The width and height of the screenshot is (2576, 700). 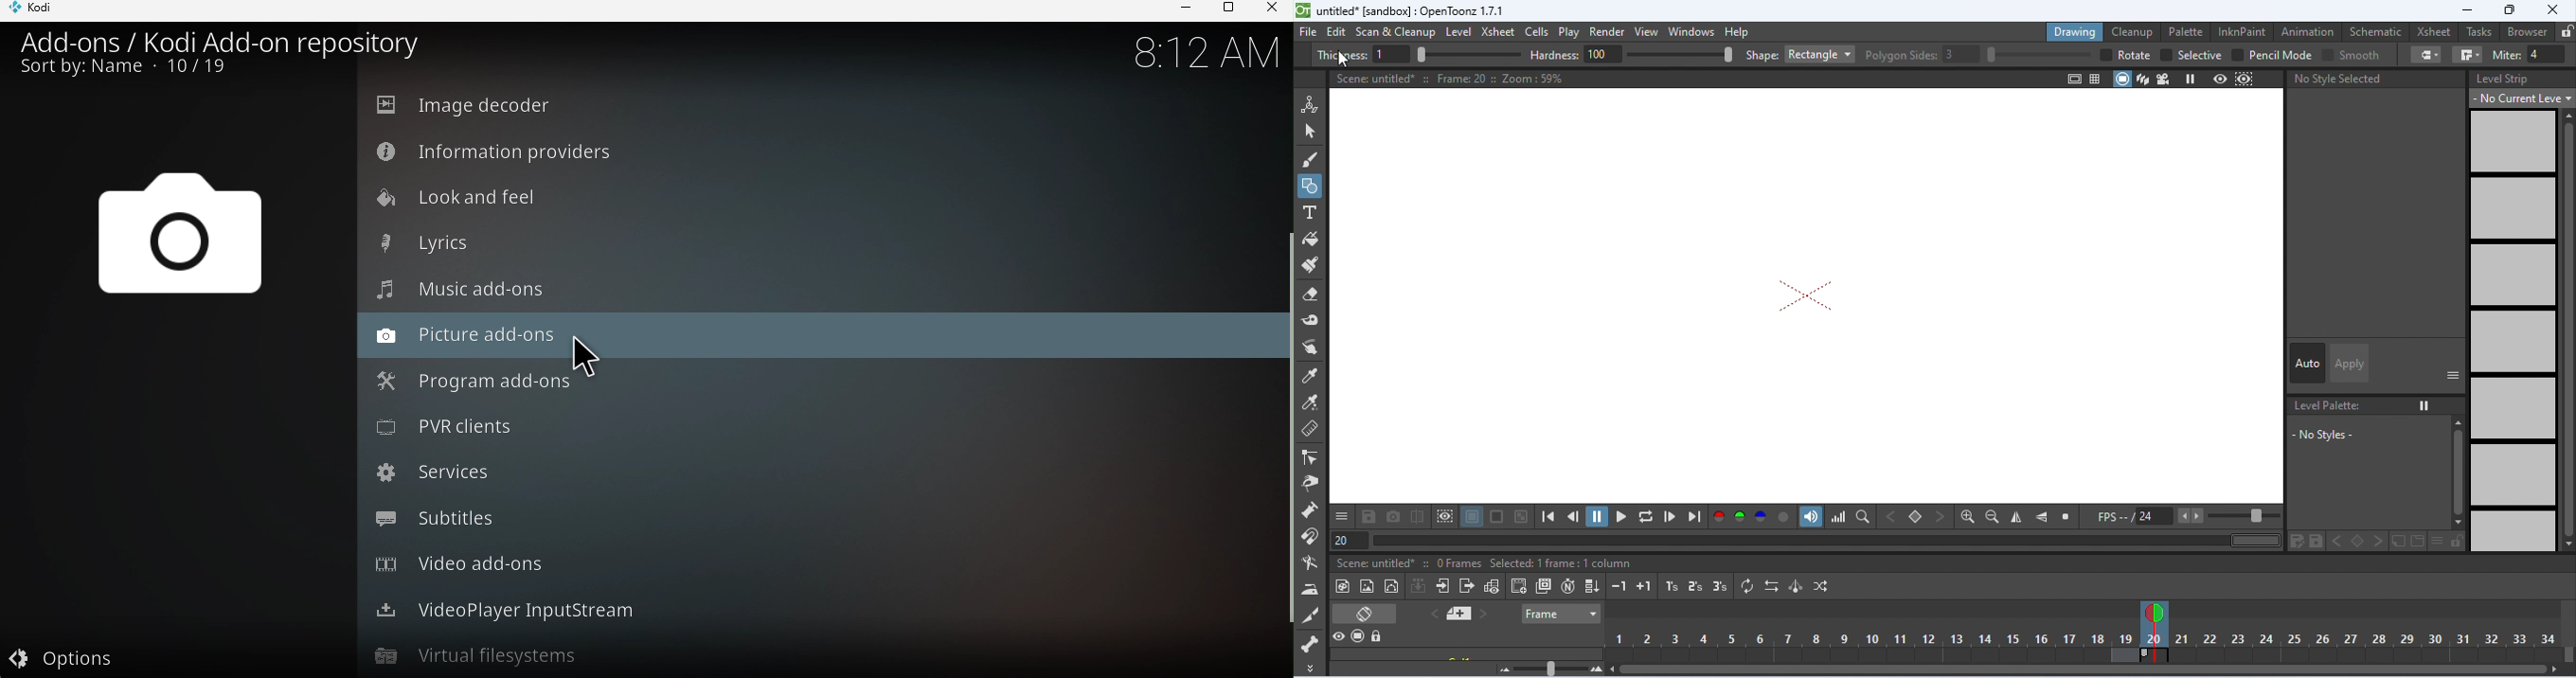 What do you see at coordinates (1286, 378) in the screenshot?
I see `Scroll bar` at bounding box center [1286, 378].